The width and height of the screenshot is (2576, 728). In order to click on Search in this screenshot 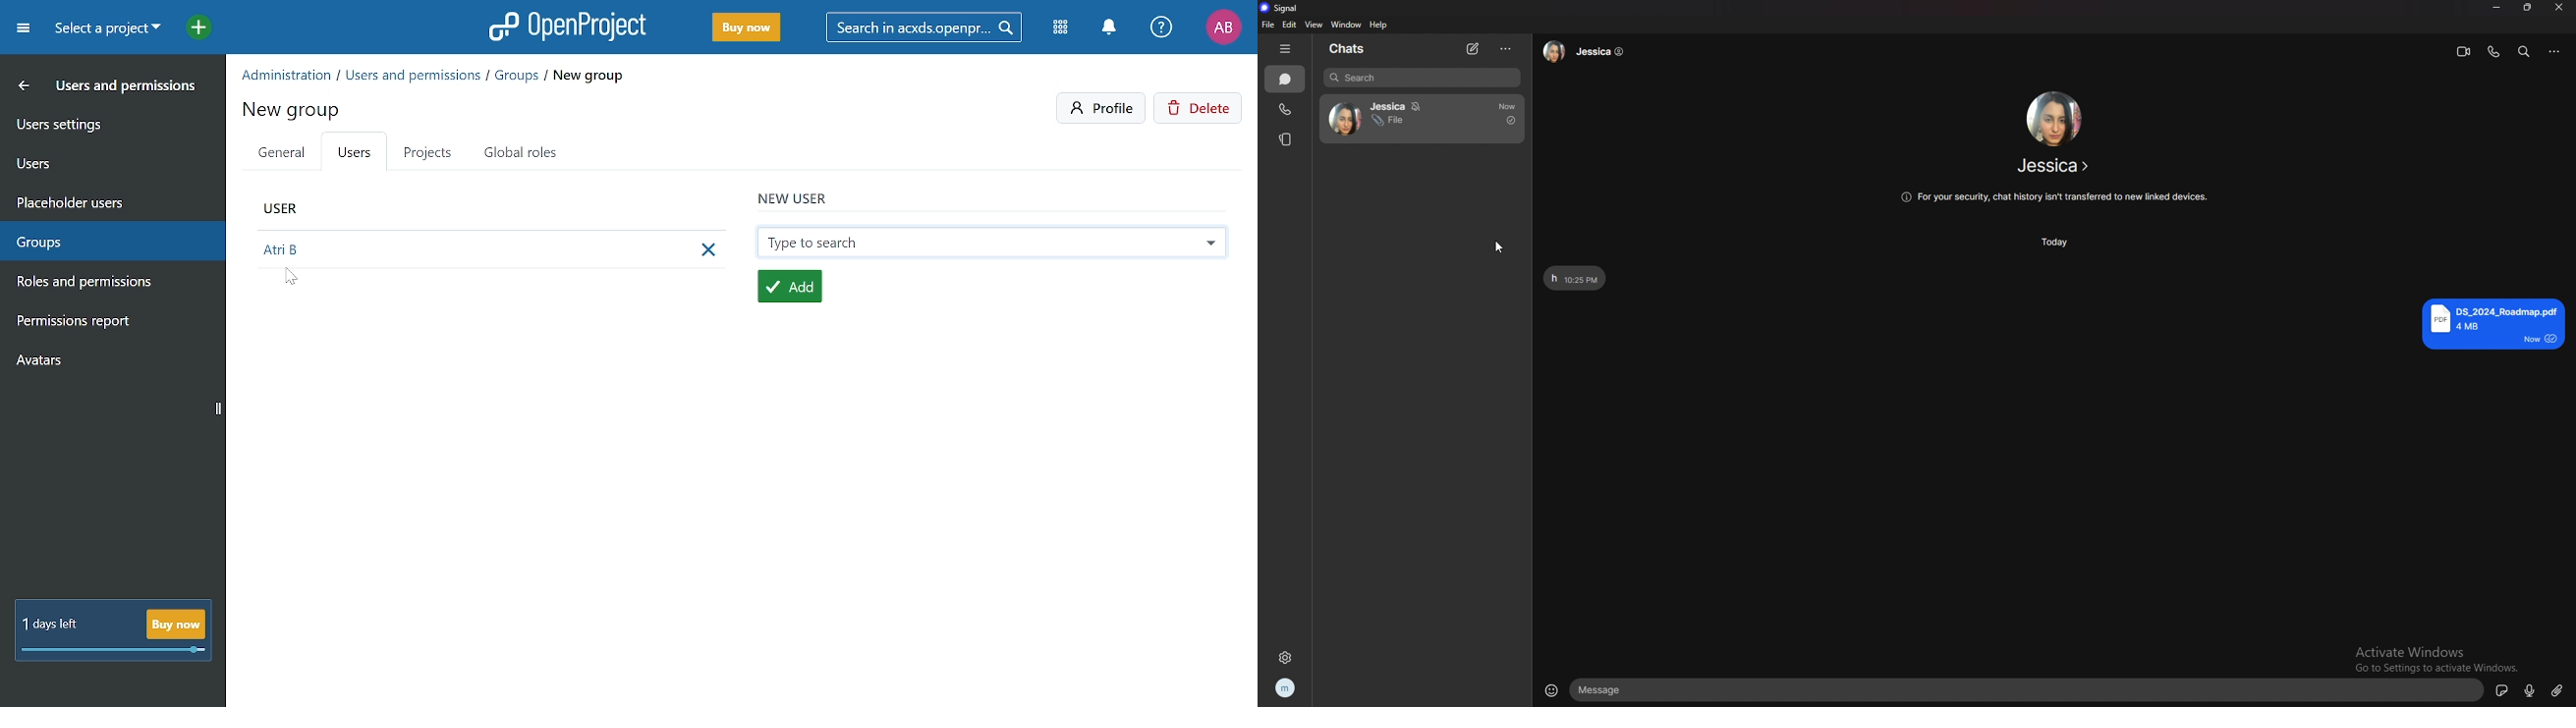, I will do `click(930, 27)`.